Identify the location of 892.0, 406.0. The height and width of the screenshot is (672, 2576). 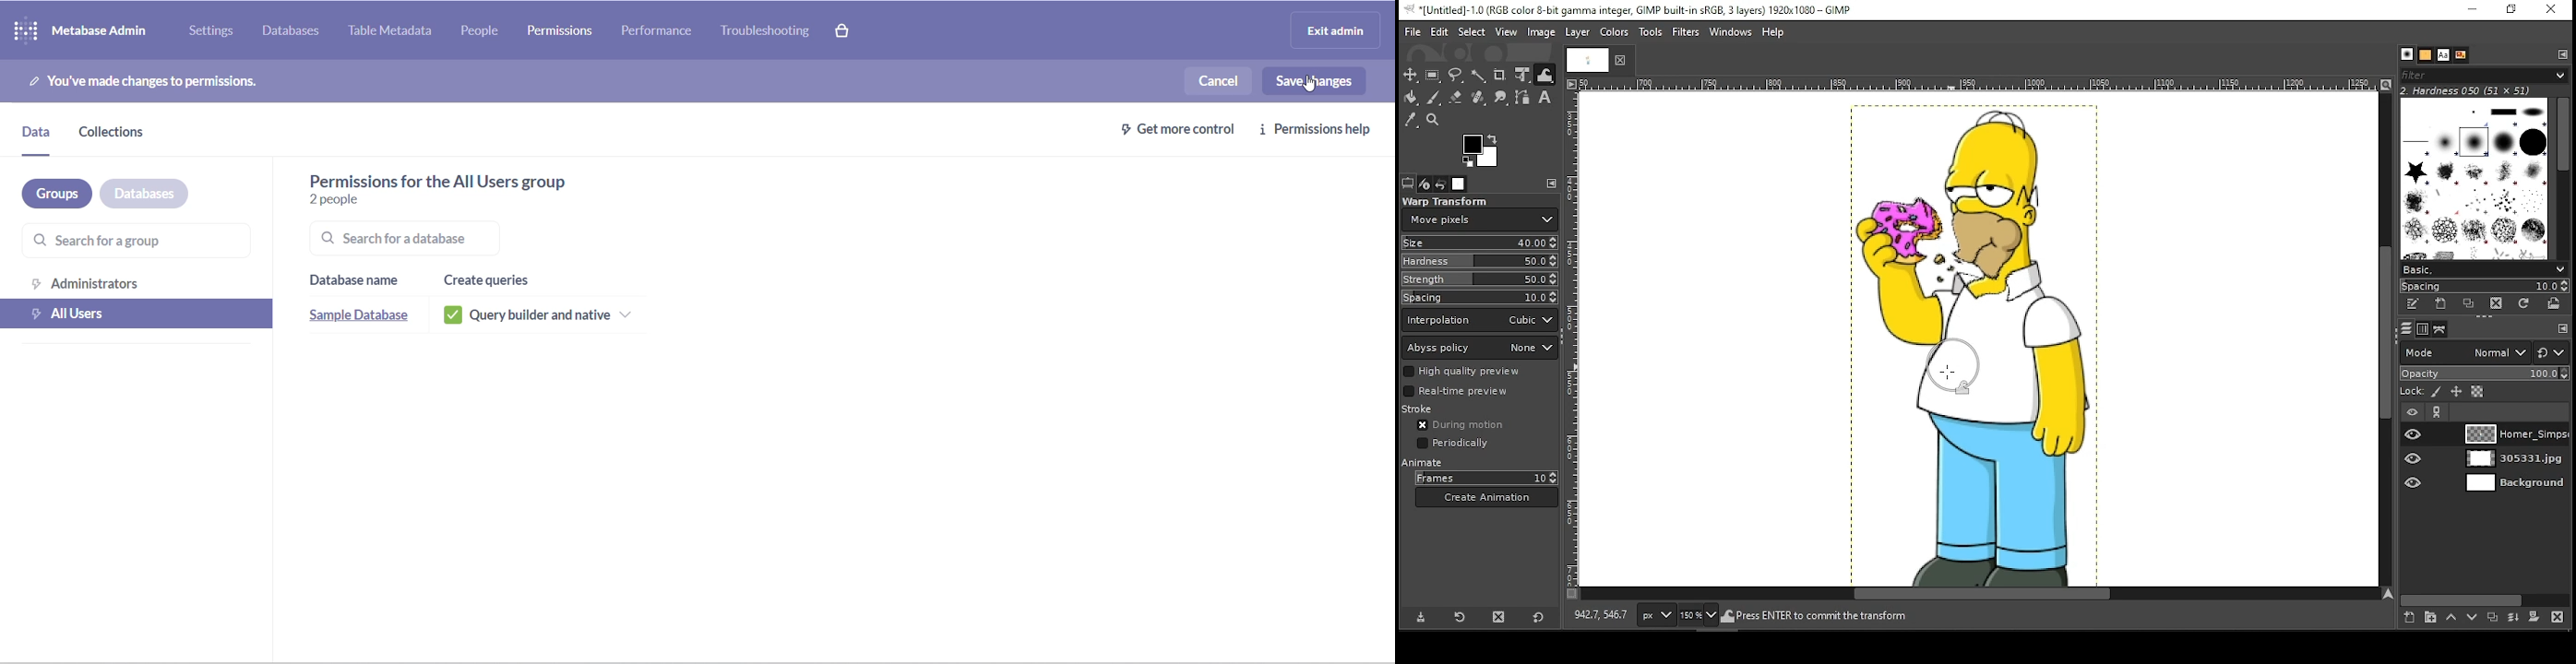
(1601, 616).